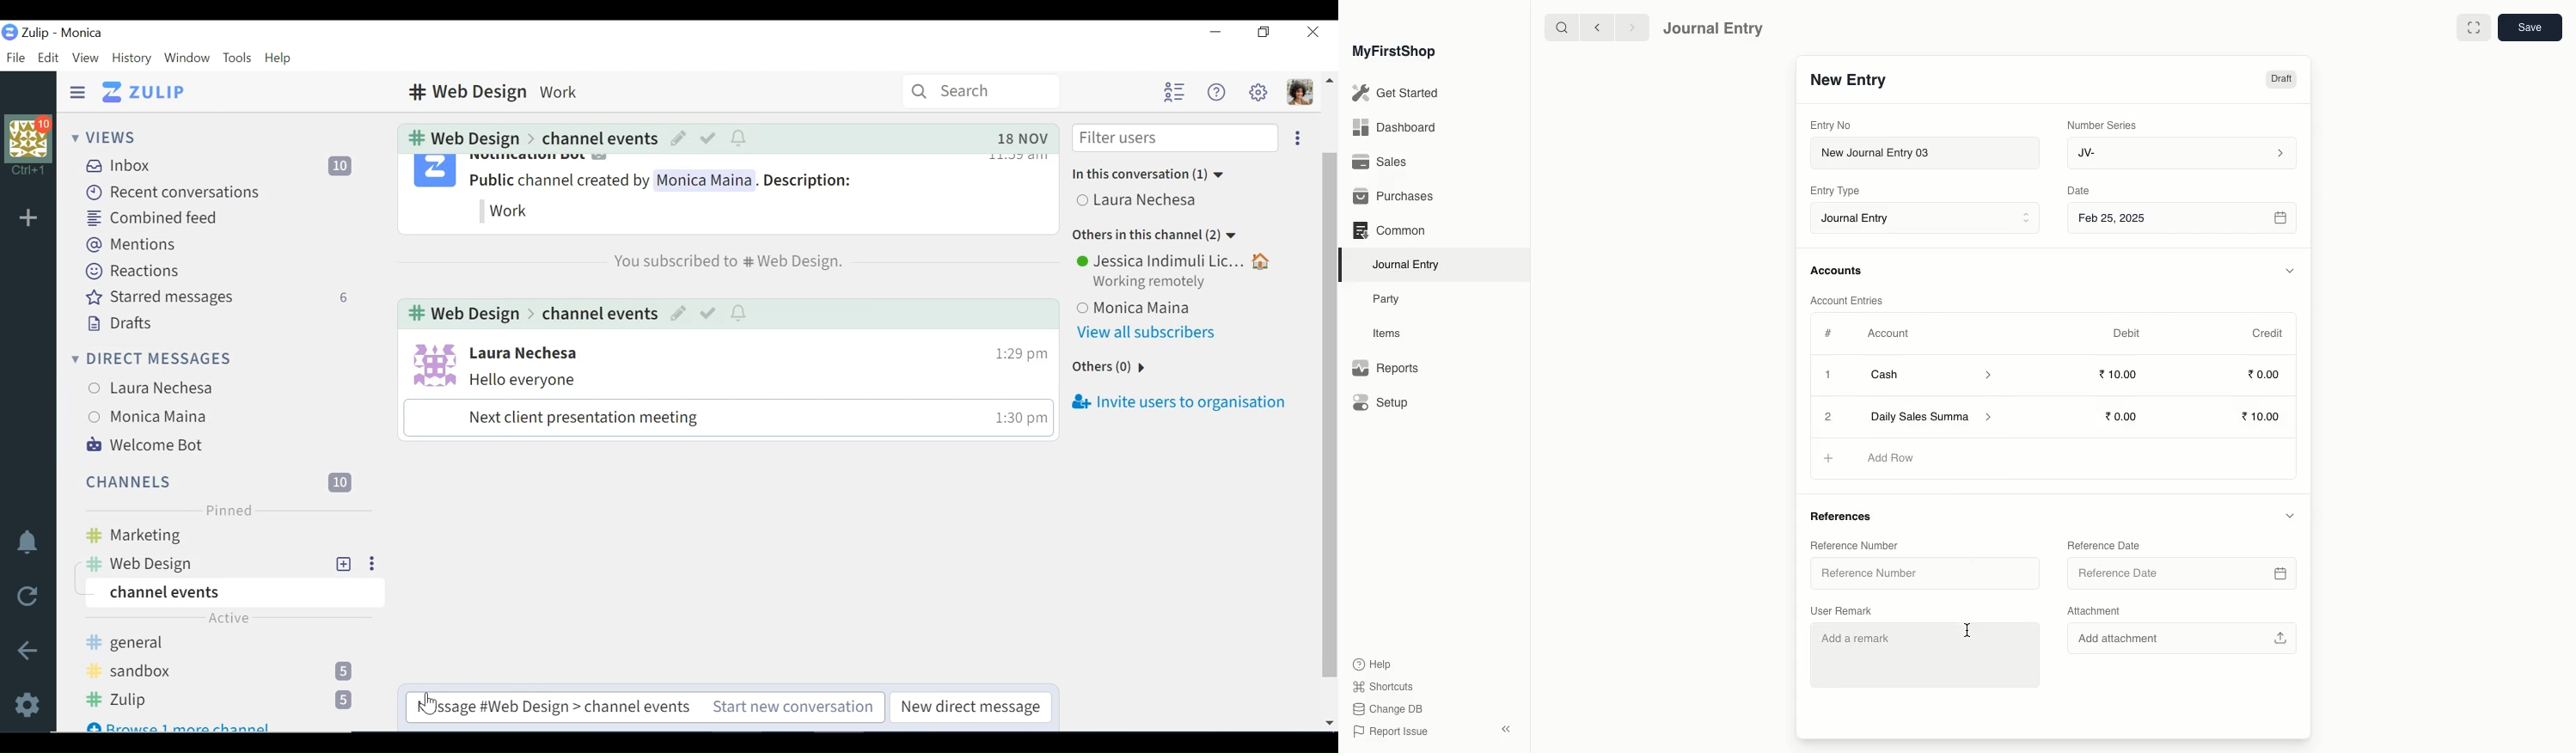 This screenshot has height=756, width=2576. I want to click on Reference Date, so click(2180, 573).